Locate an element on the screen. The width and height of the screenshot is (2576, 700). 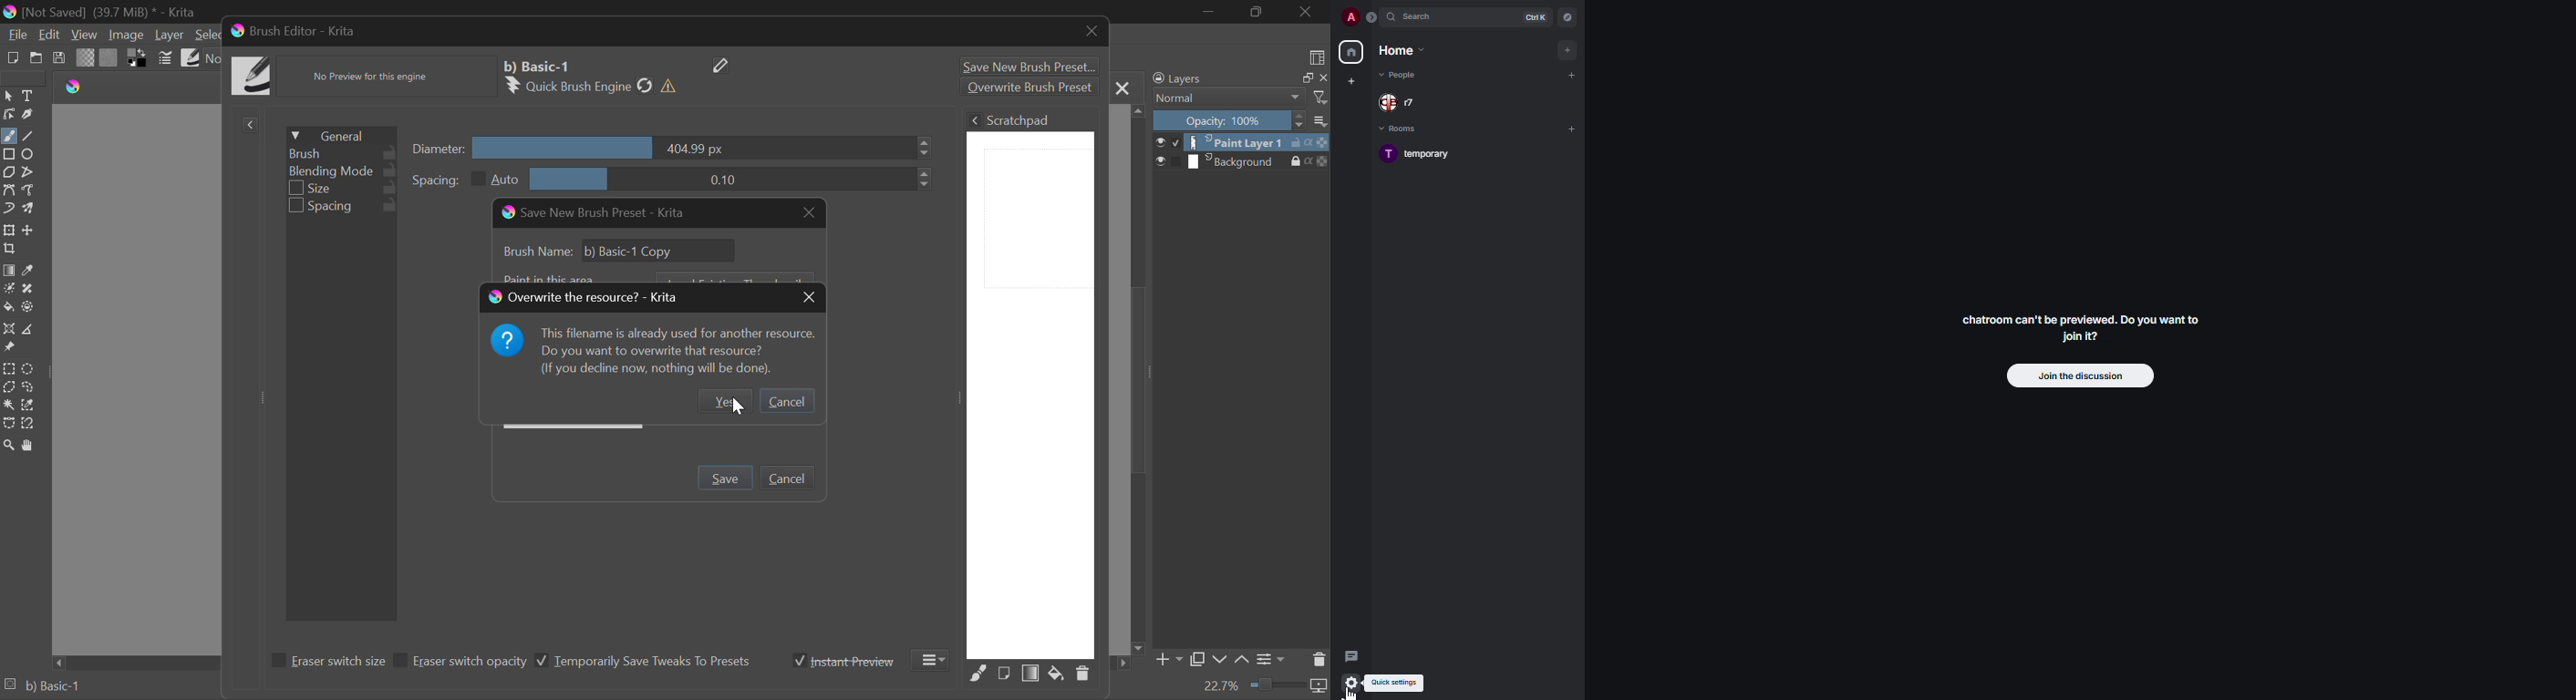
home is located at coordinates (1400, 50).